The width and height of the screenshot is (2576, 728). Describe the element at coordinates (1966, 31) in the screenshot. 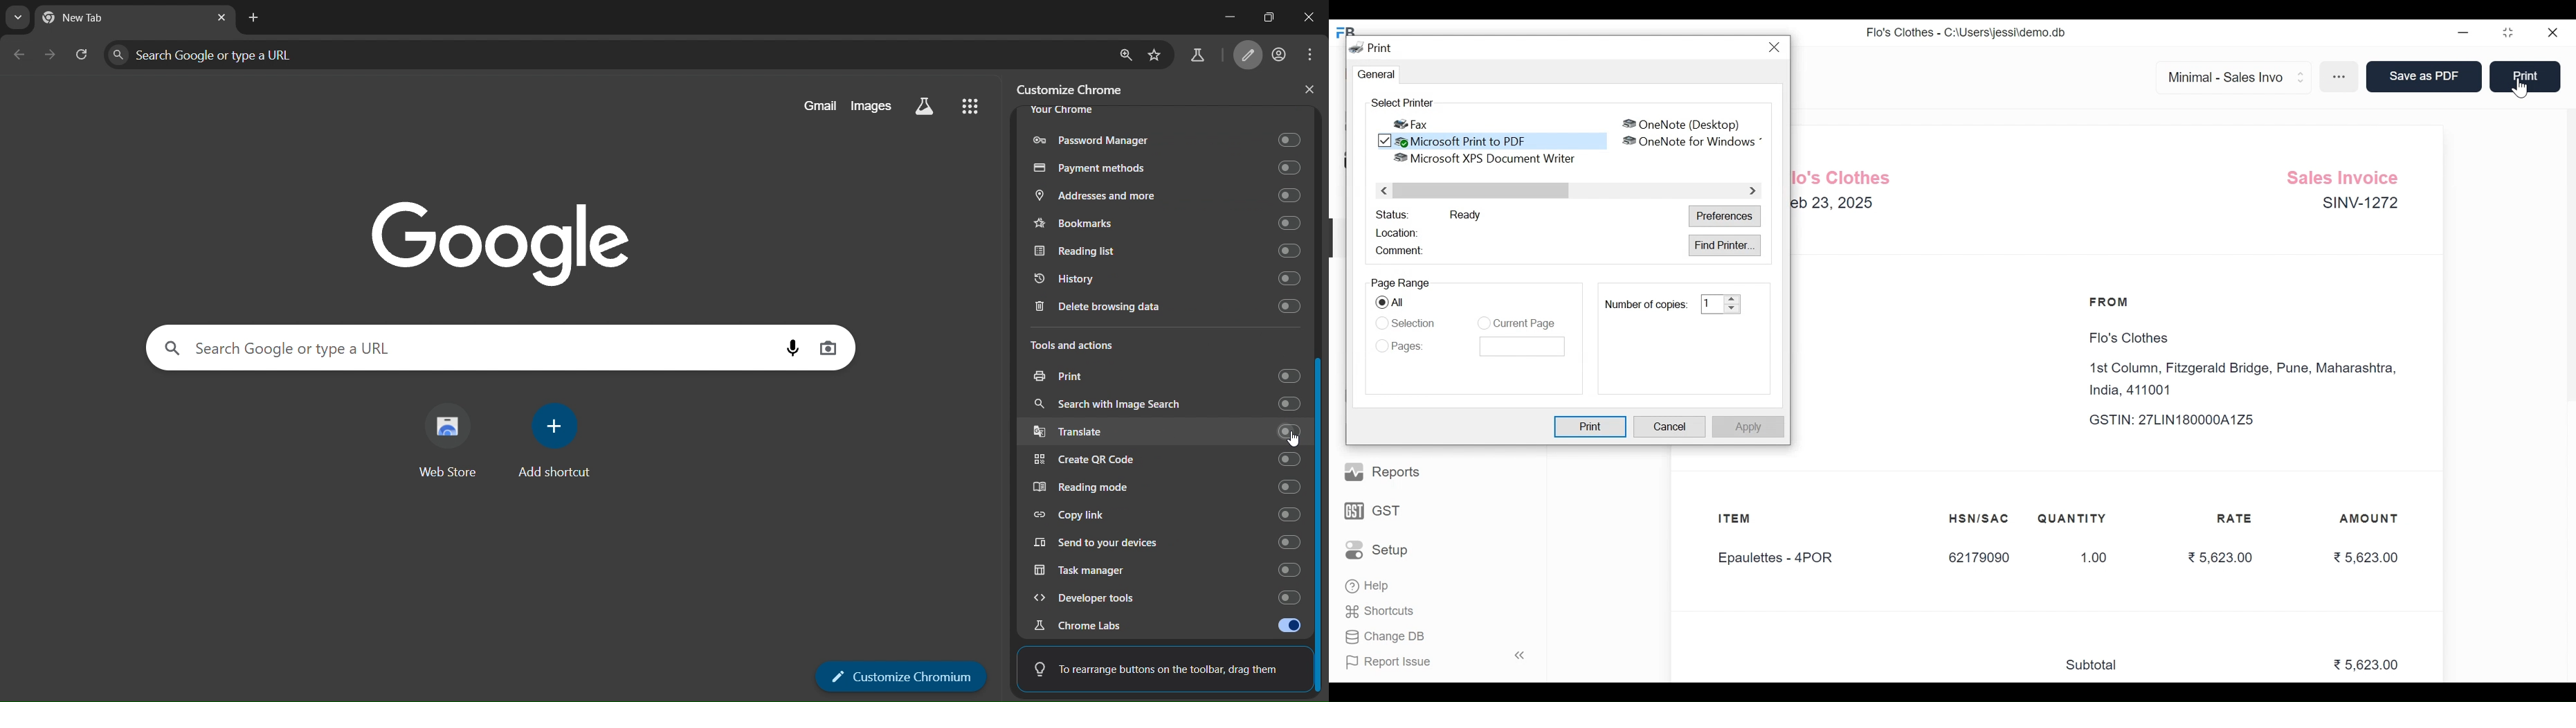

I see `Flo's Clothes - C:\Users\jessi\demo.db` at that location.